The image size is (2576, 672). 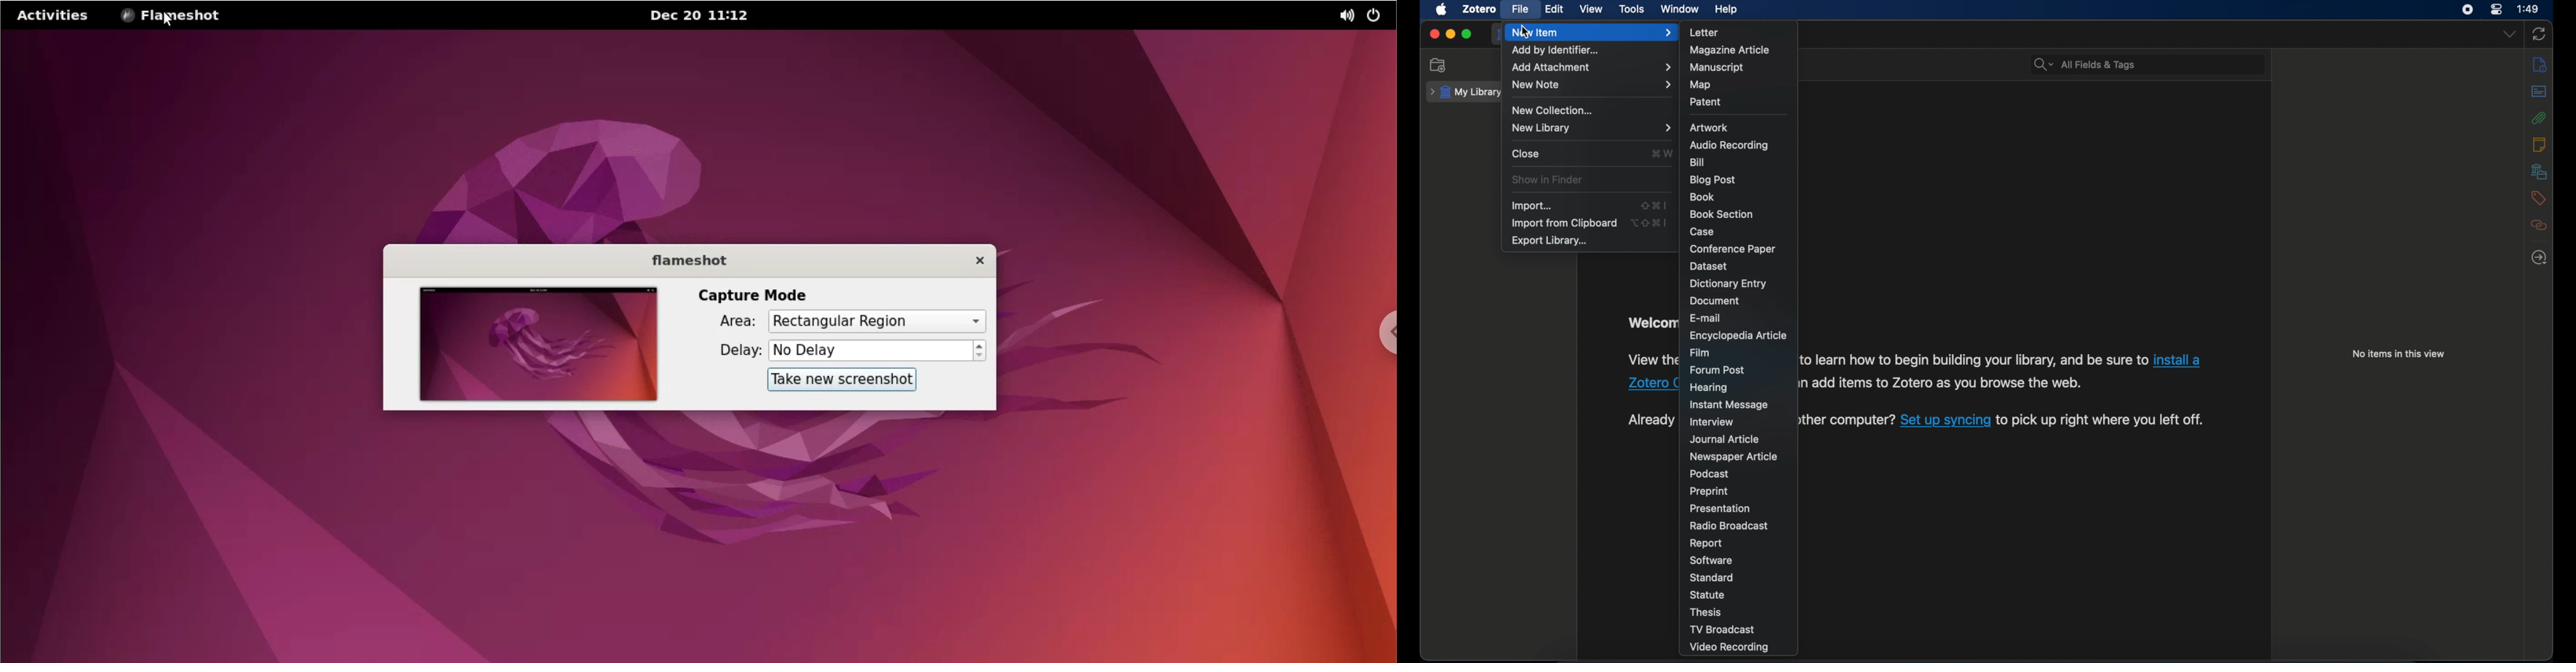 What do you see at coordinates (1478, 9) in the screenshot?
I see `zotero` at bounding box center [1478, 9].